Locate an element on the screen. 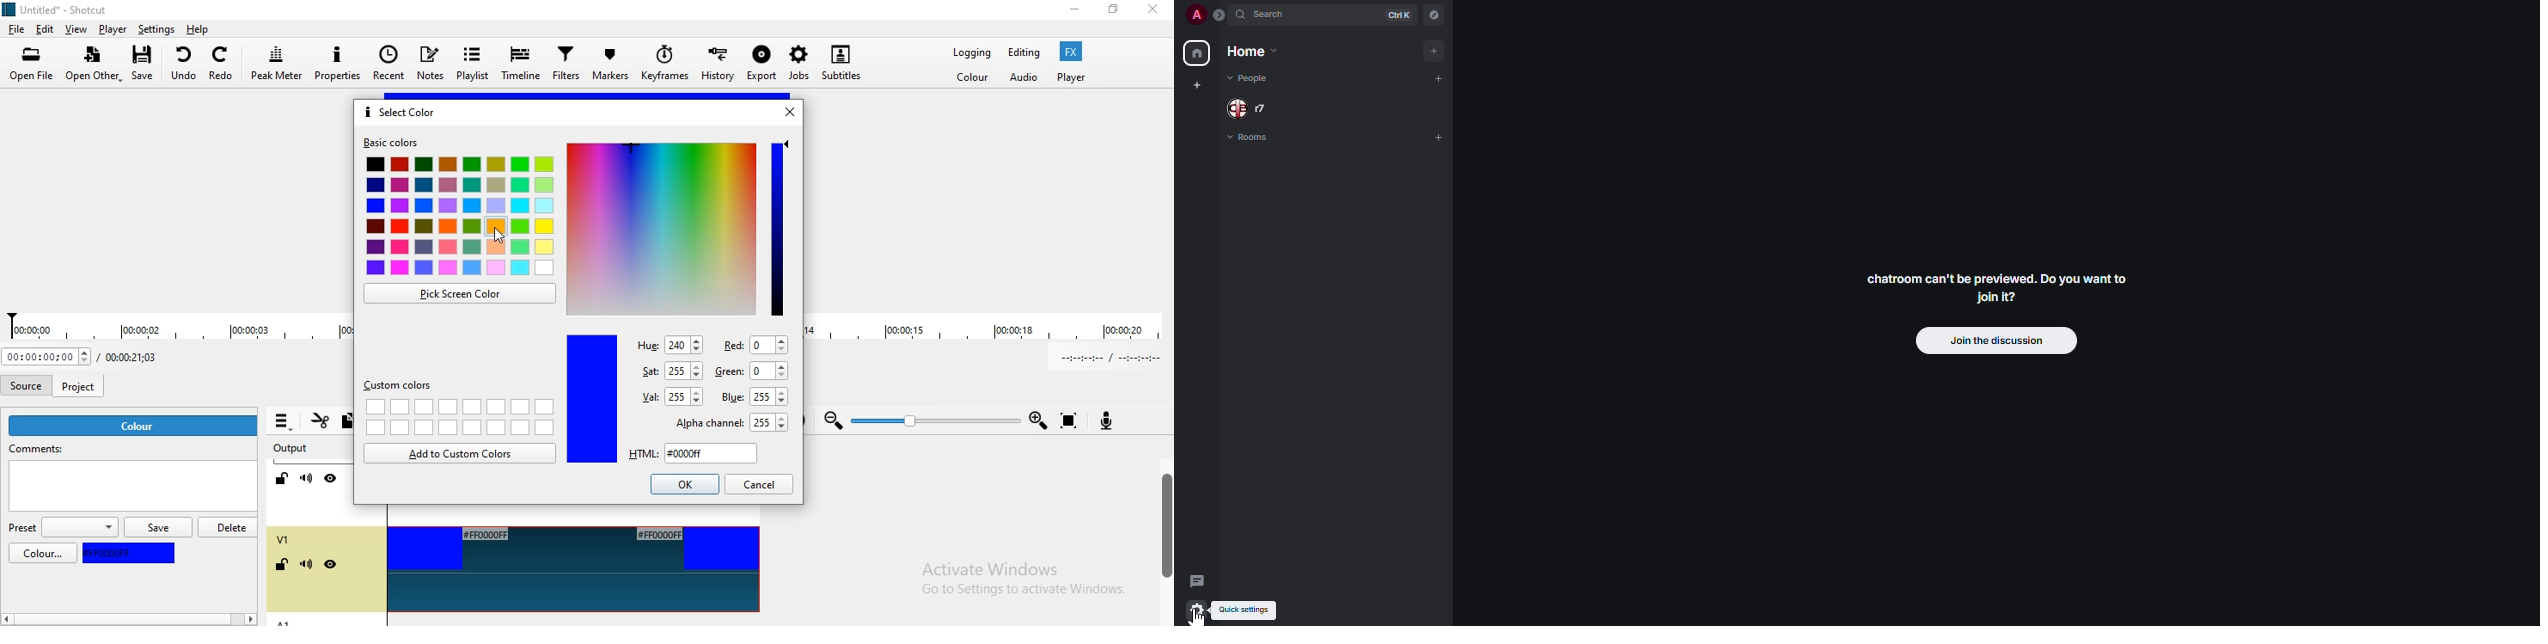  Peak meter is located at coordinates (278, 62).